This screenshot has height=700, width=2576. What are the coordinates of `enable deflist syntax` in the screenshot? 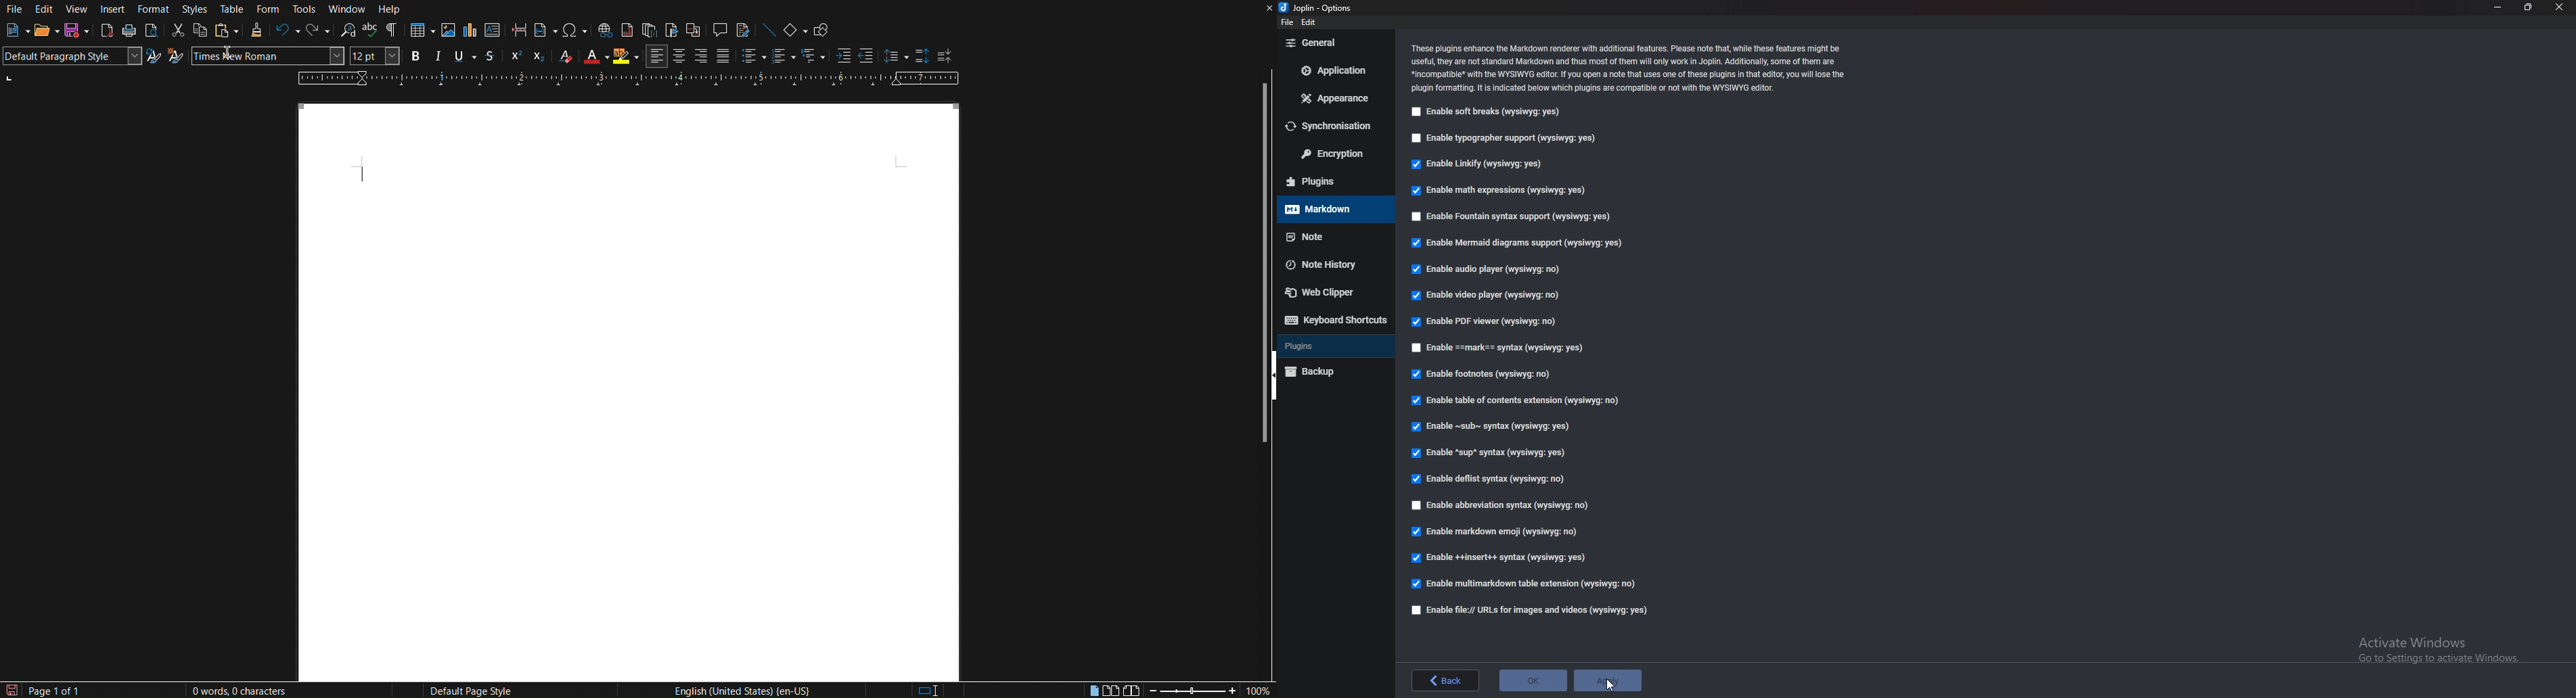 It's located at (1491, 480).